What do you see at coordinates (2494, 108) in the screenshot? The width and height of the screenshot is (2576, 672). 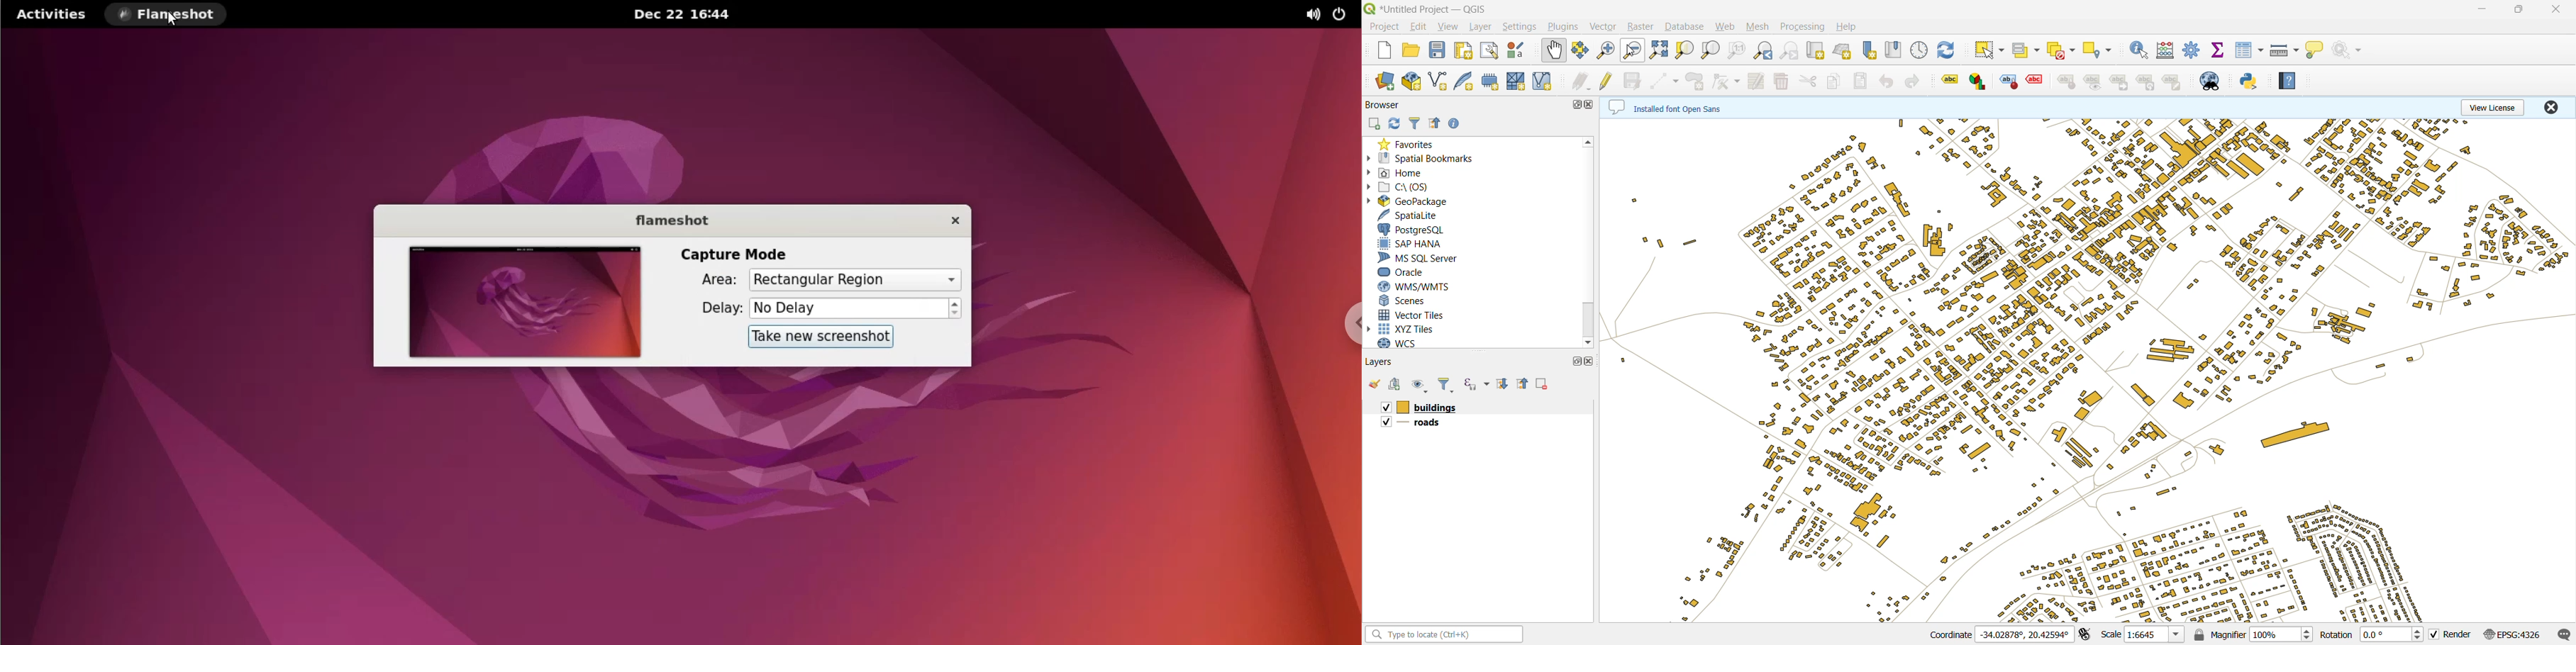 I see `view license` at bounding box center [2494, 108].